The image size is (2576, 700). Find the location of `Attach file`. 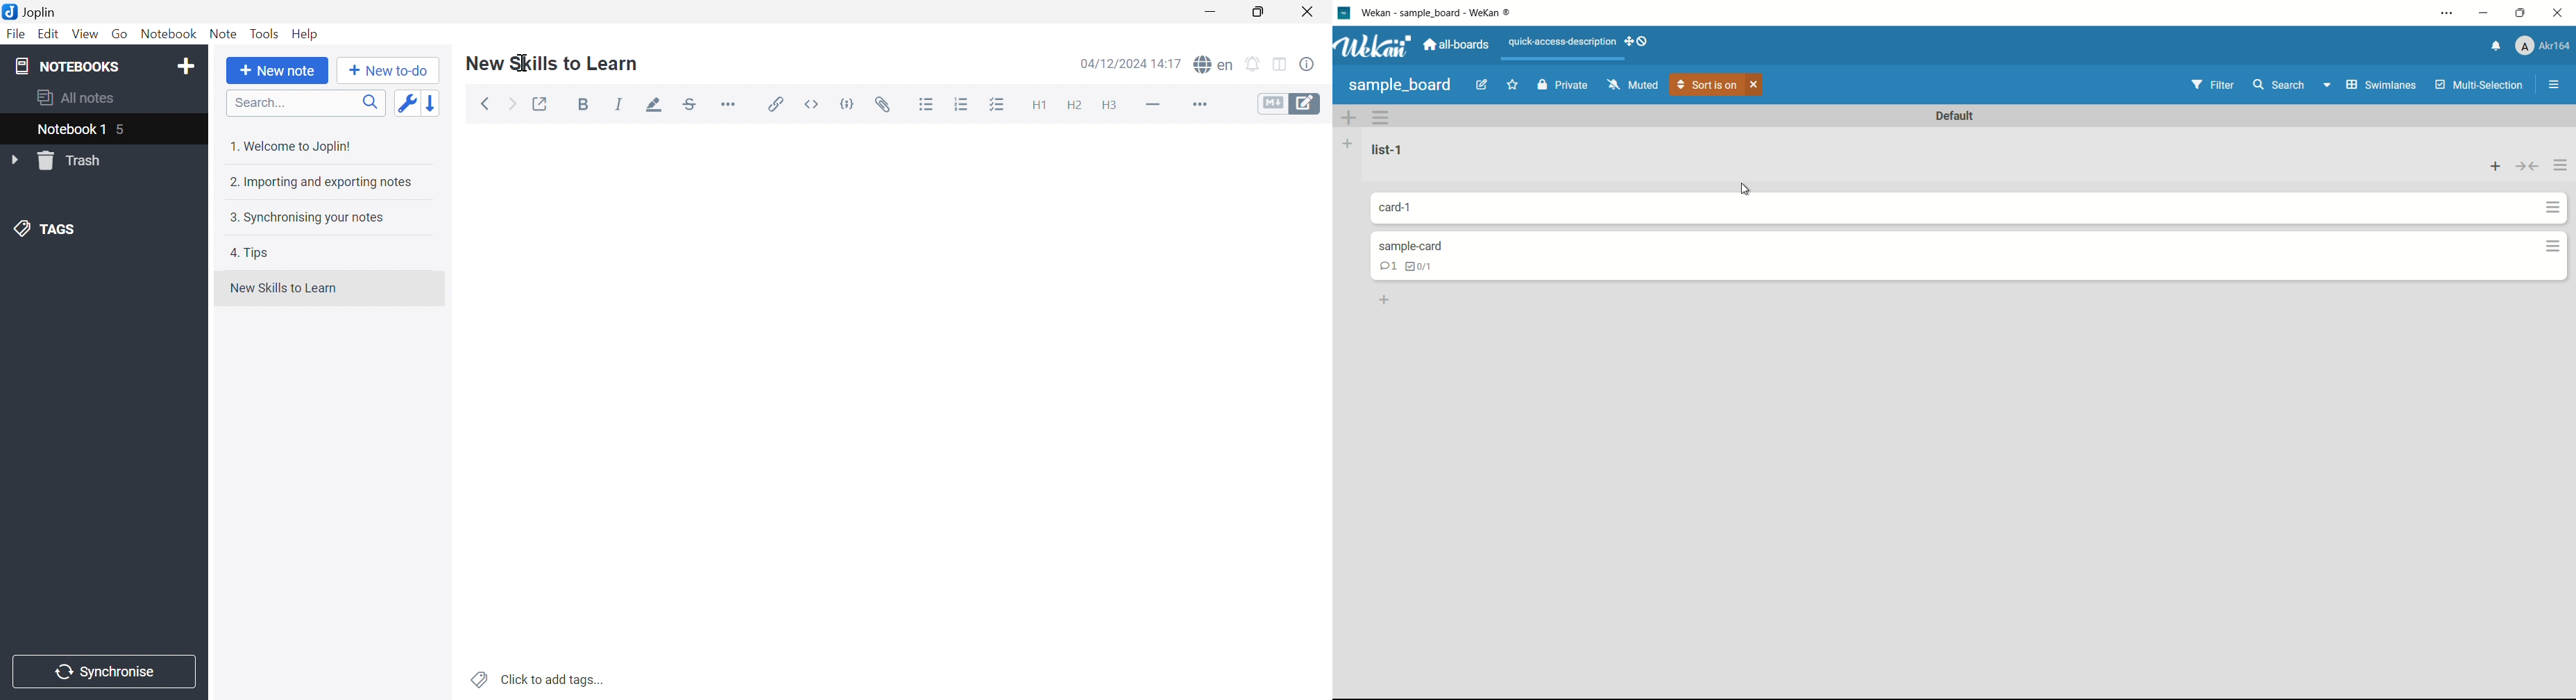

Attach file is located at coordinates (883, 105).